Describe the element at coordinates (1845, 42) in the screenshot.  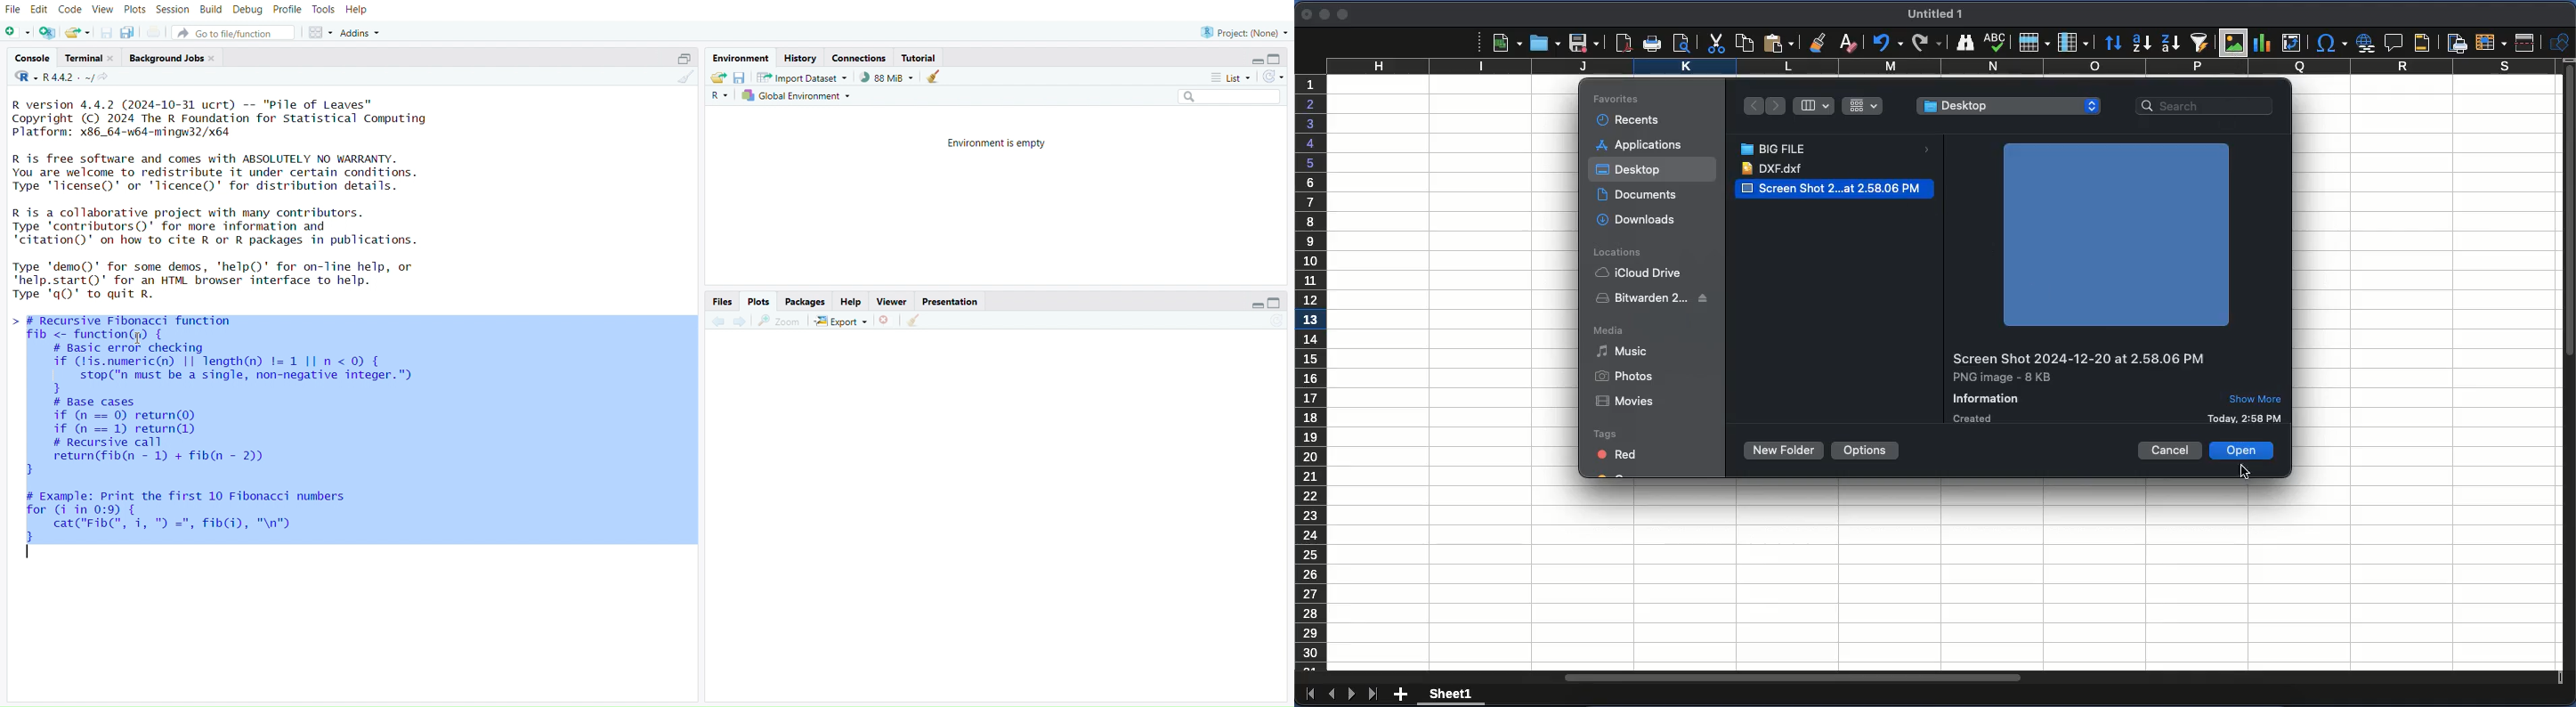
I see `clear formatting` at that location.